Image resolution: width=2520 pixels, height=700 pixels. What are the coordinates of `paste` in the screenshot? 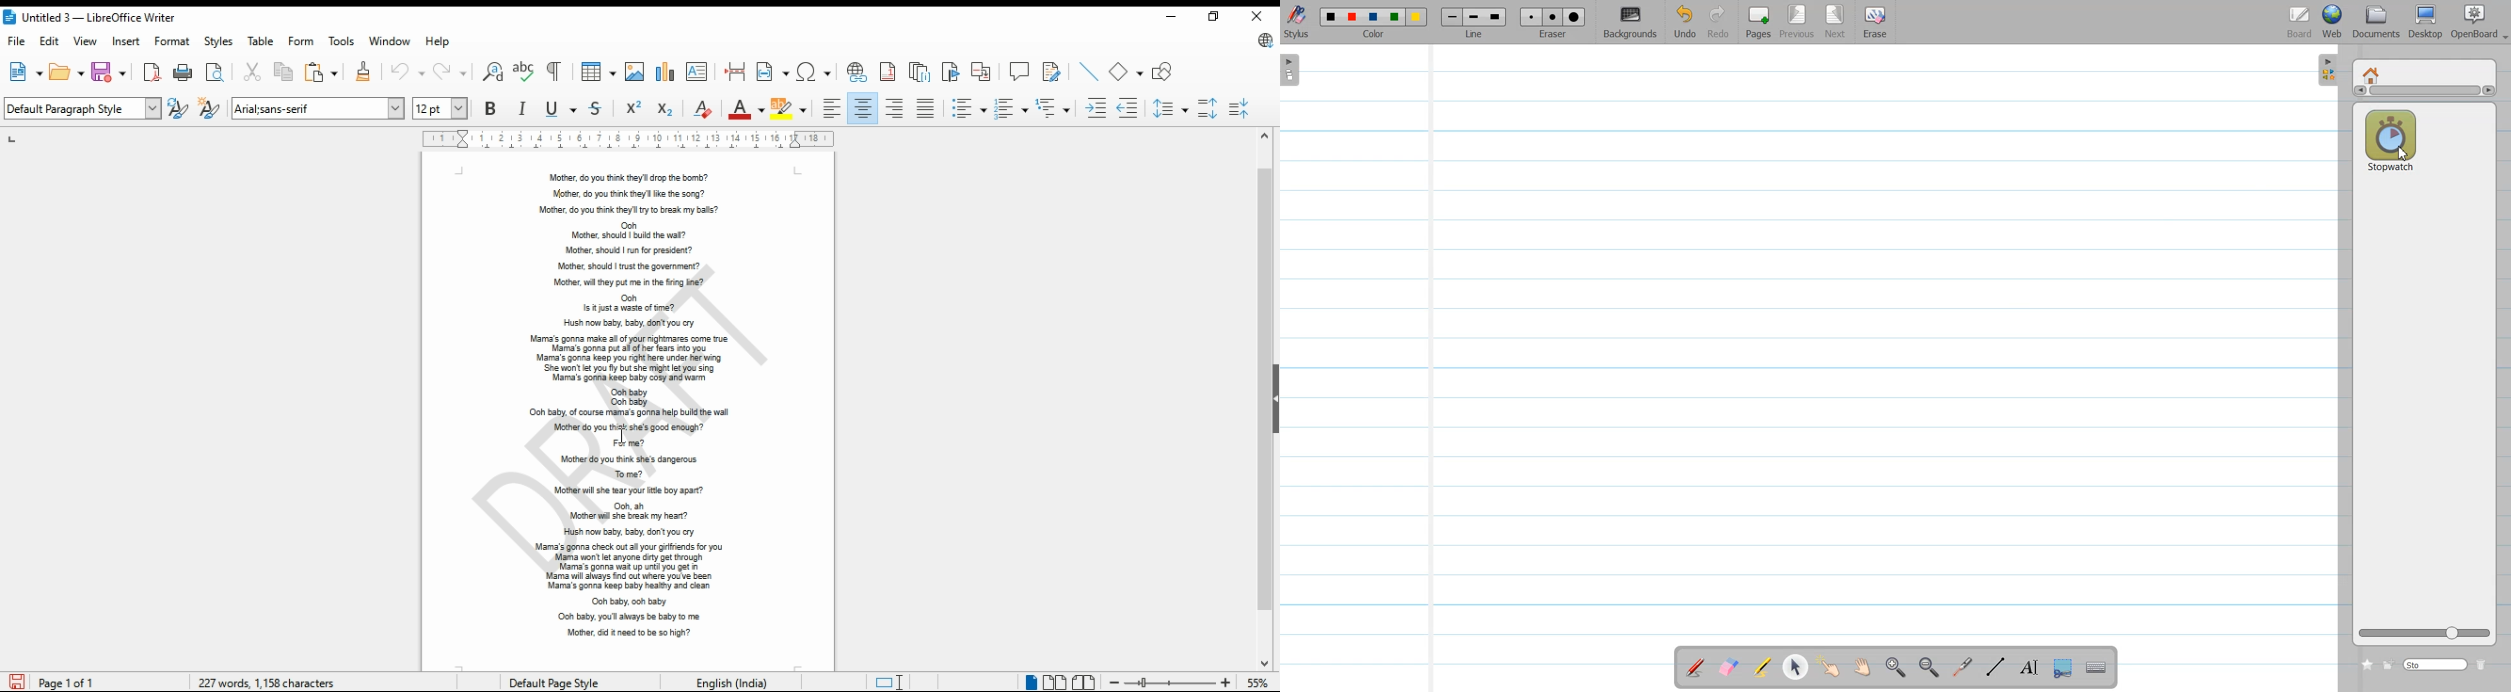 It's located at (322, 72).